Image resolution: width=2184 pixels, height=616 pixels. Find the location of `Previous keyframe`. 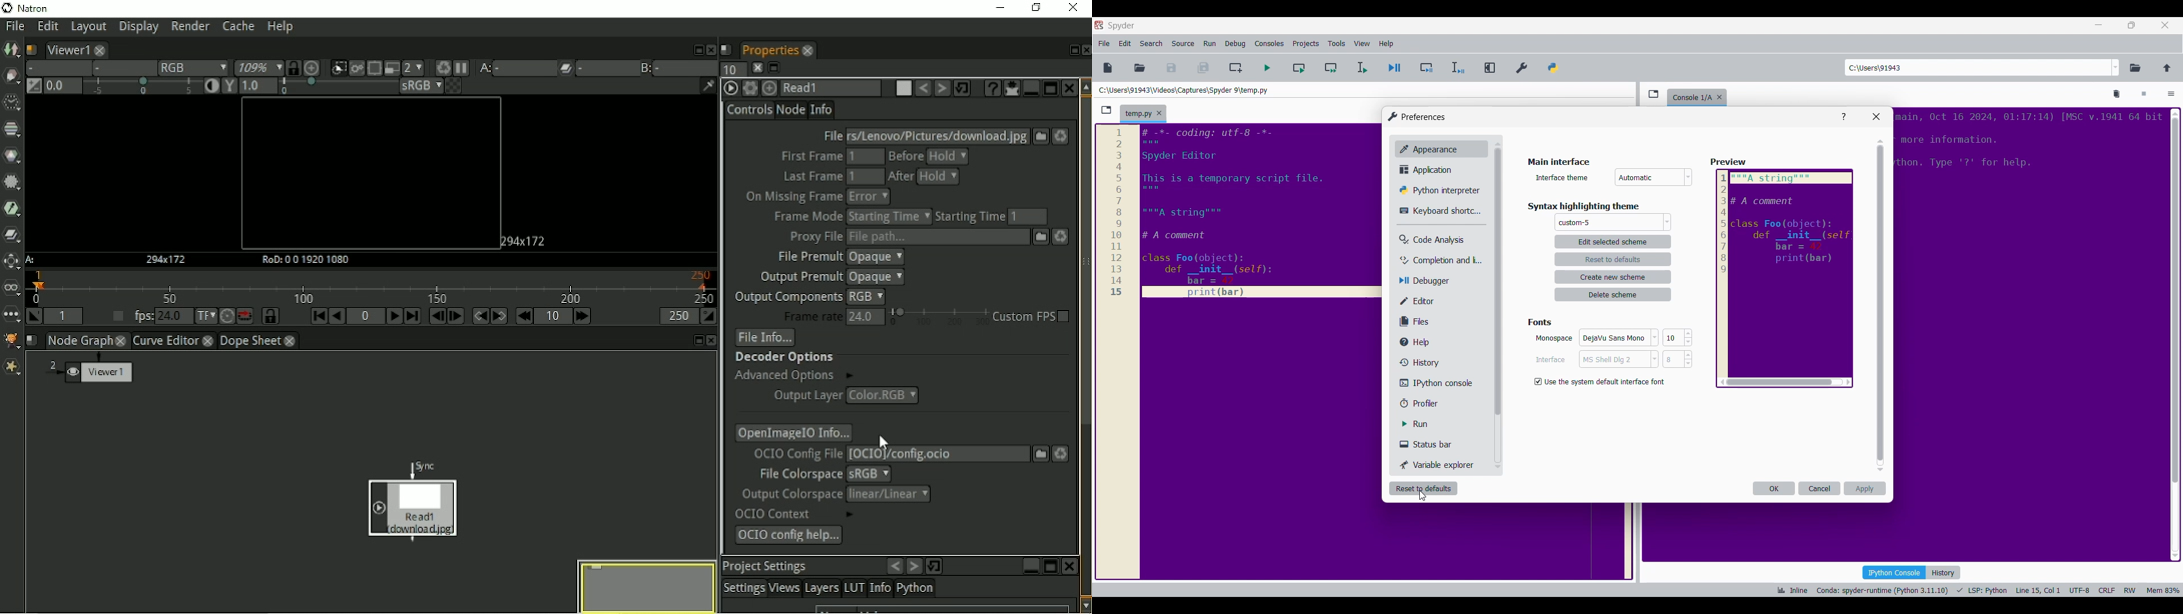

Previous keyframe is located at coordinates (480, 316).